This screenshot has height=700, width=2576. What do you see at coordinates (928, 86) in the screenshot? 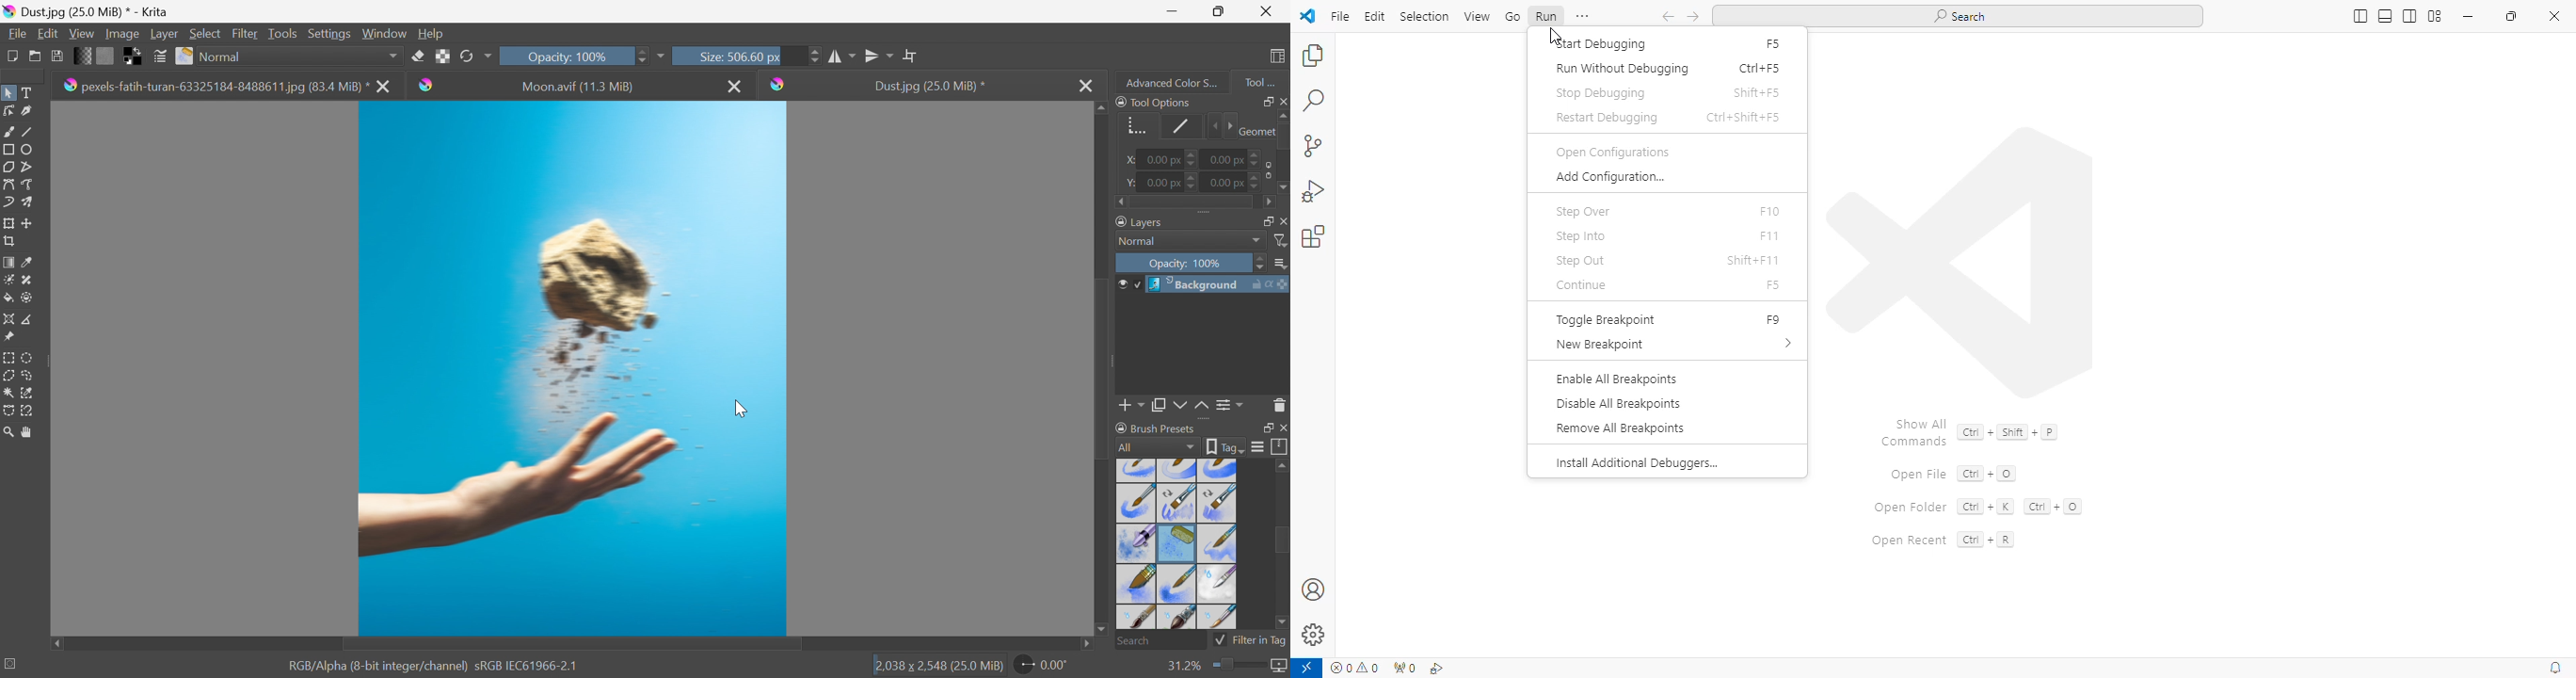
I see `Dust.jpg (25.0 MB)` at bounding box center [928, 86].